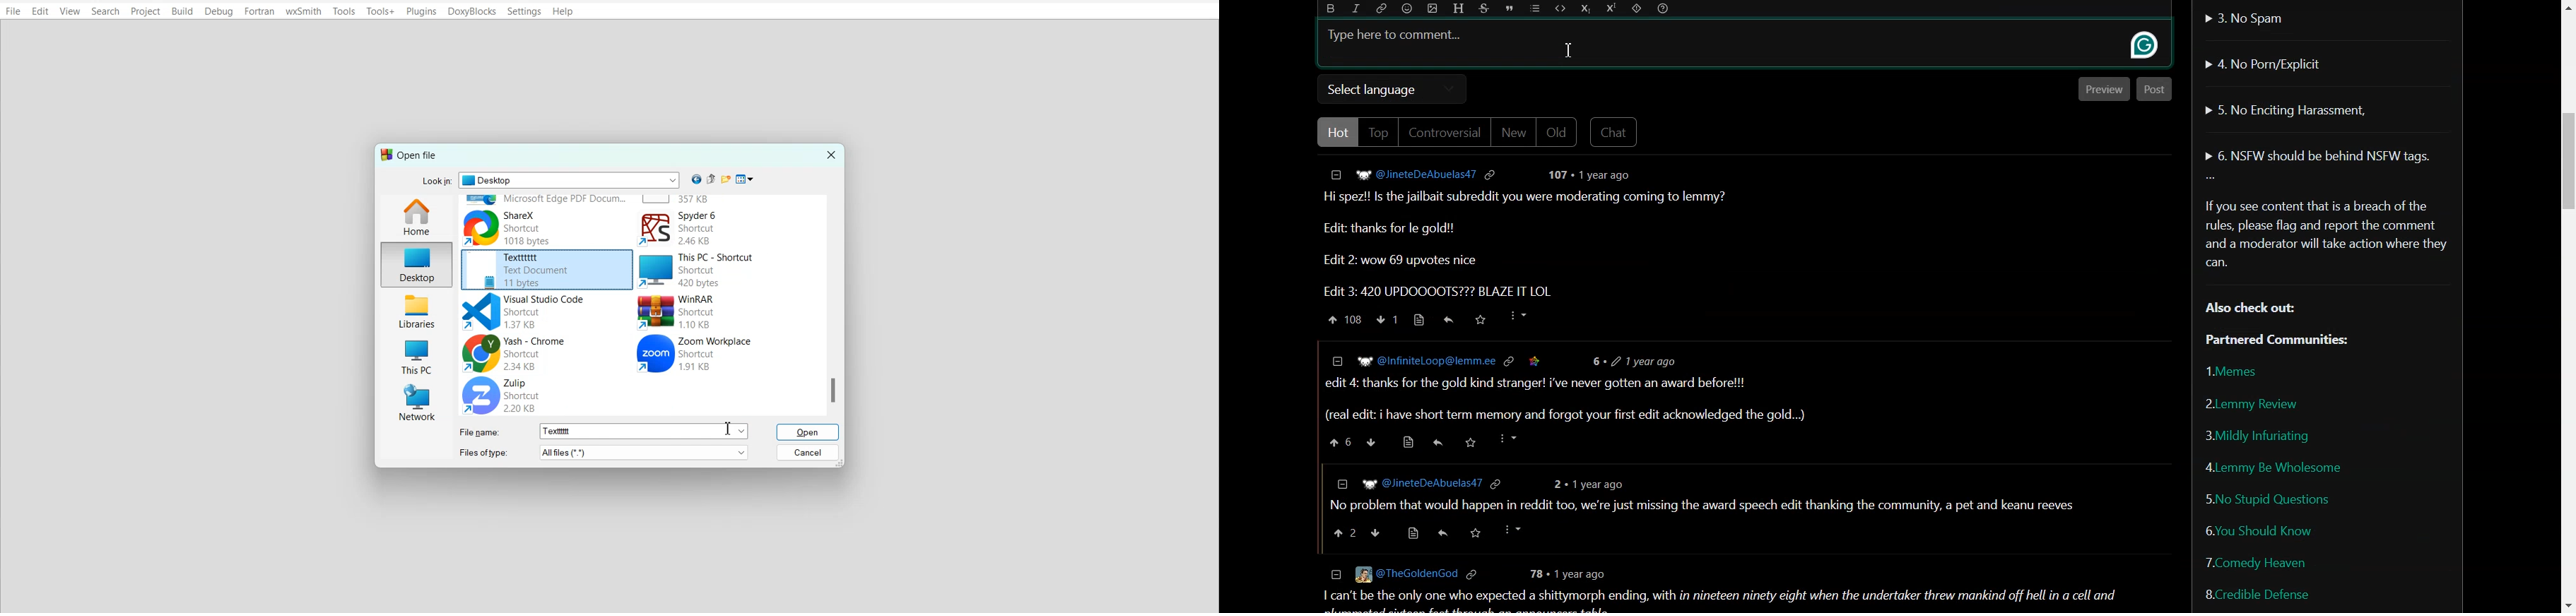 Image resolution: width=2576 pixels, height=616 pixels. What do you see at coordinates (472, 12) in the screenshot?
I see `DoxyBlocks` at bounding box center [472, 12].